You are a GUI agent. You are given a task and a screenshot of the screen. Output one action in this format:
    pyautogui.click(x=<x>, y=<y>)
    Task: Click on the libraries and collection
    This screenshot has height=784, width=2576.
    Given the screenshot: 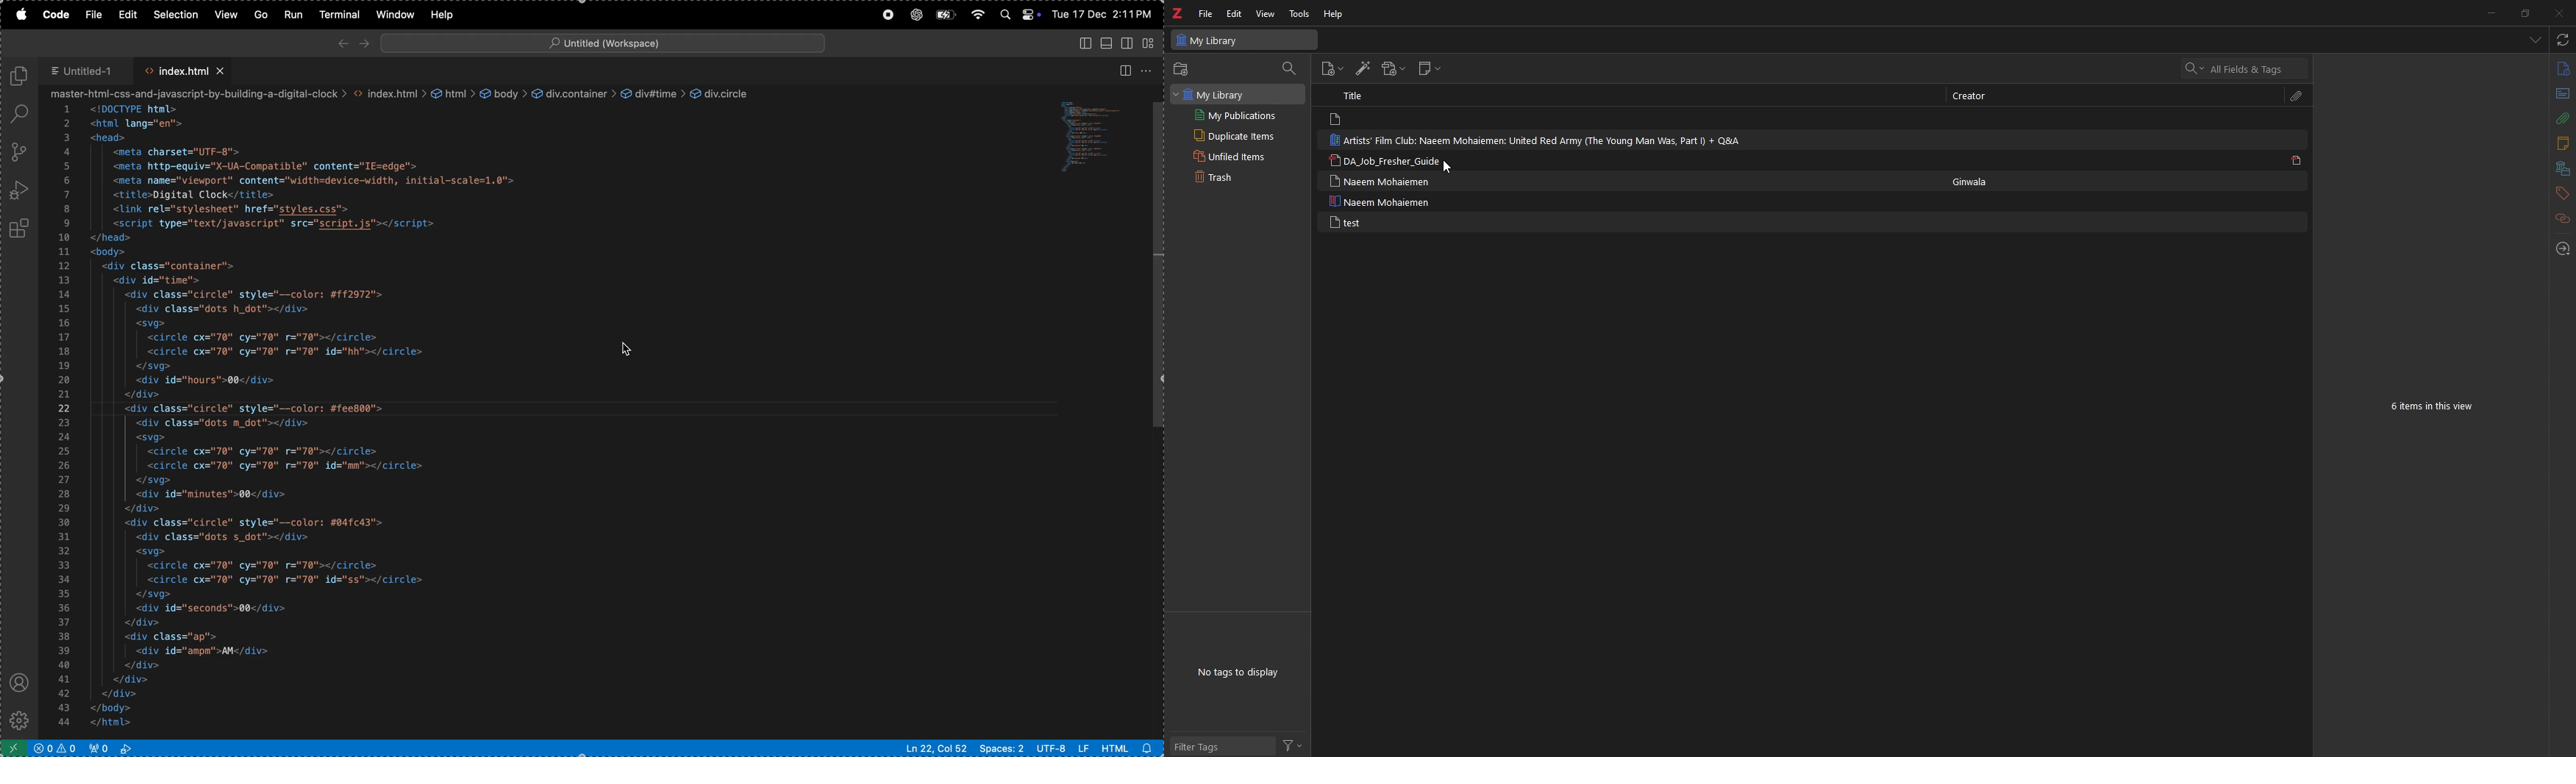 What is the action you would take?
    pyautogui.click(x=2561, y=168)
    